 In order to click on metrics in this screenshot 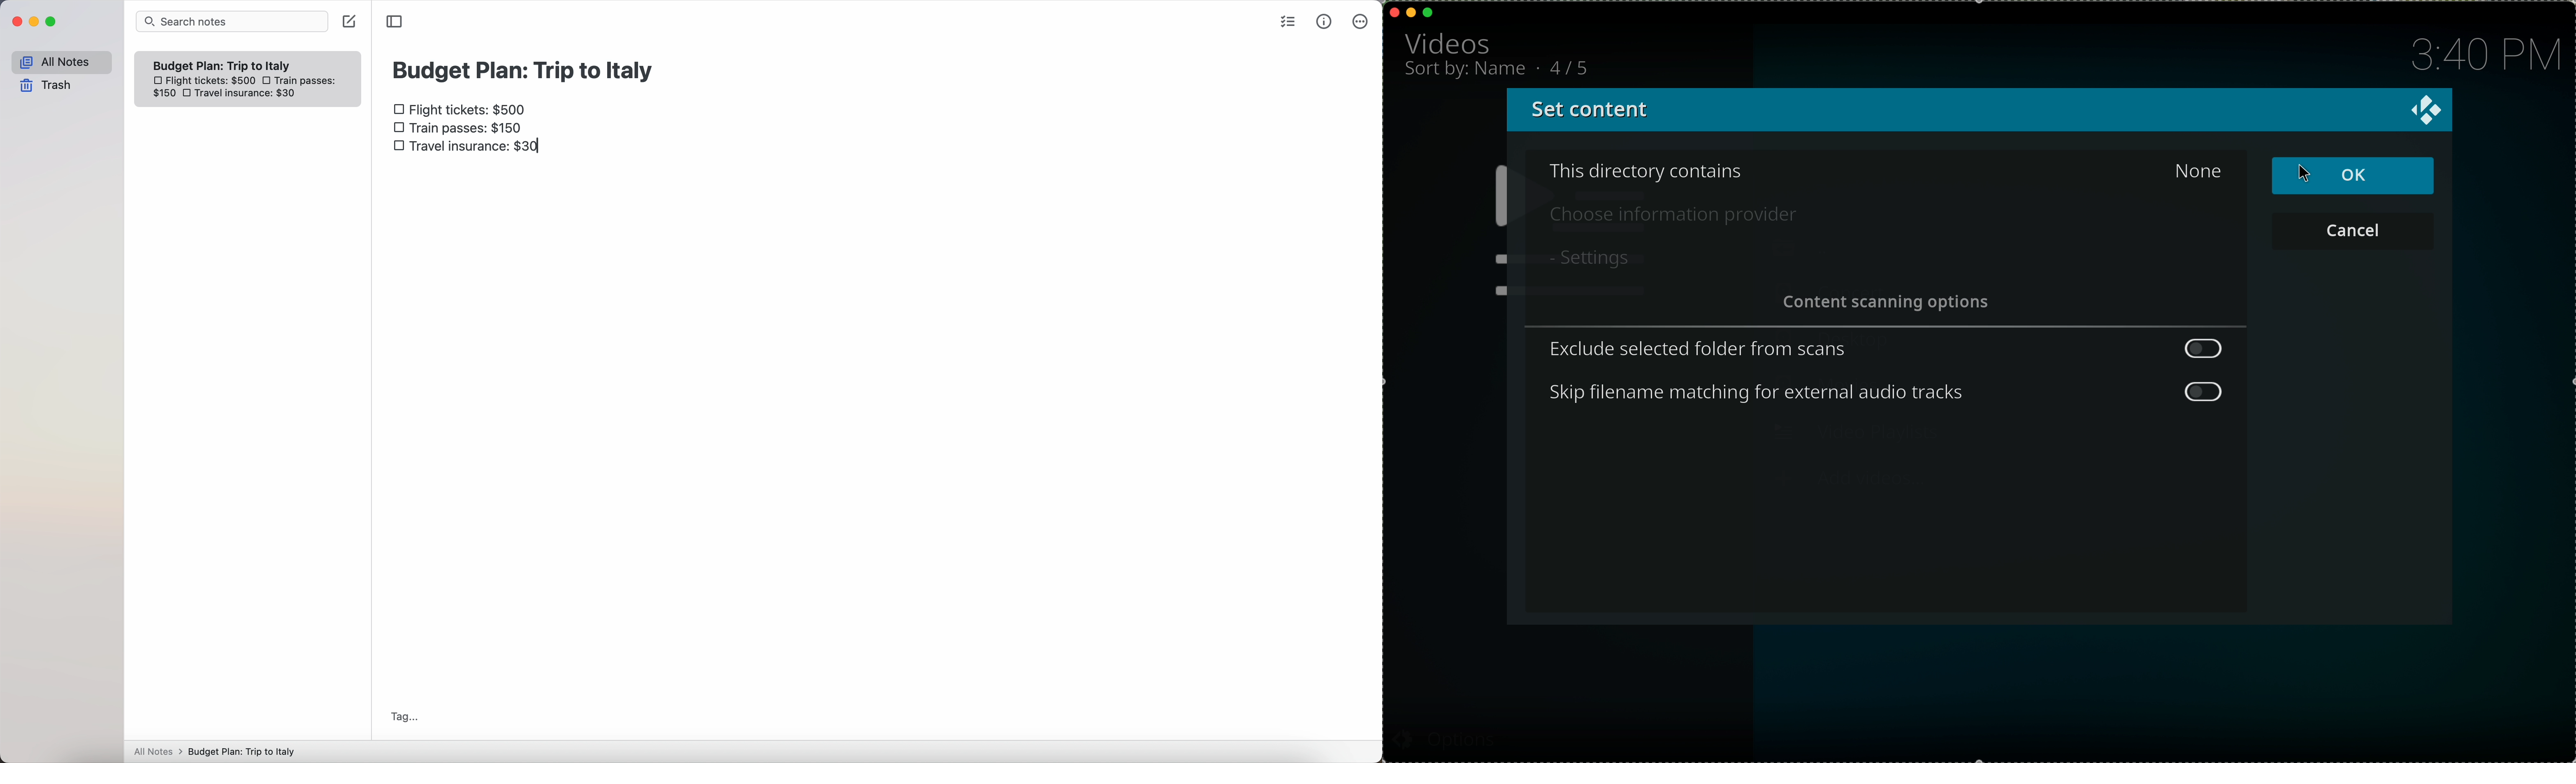, I will do `click(1325, 23)`.